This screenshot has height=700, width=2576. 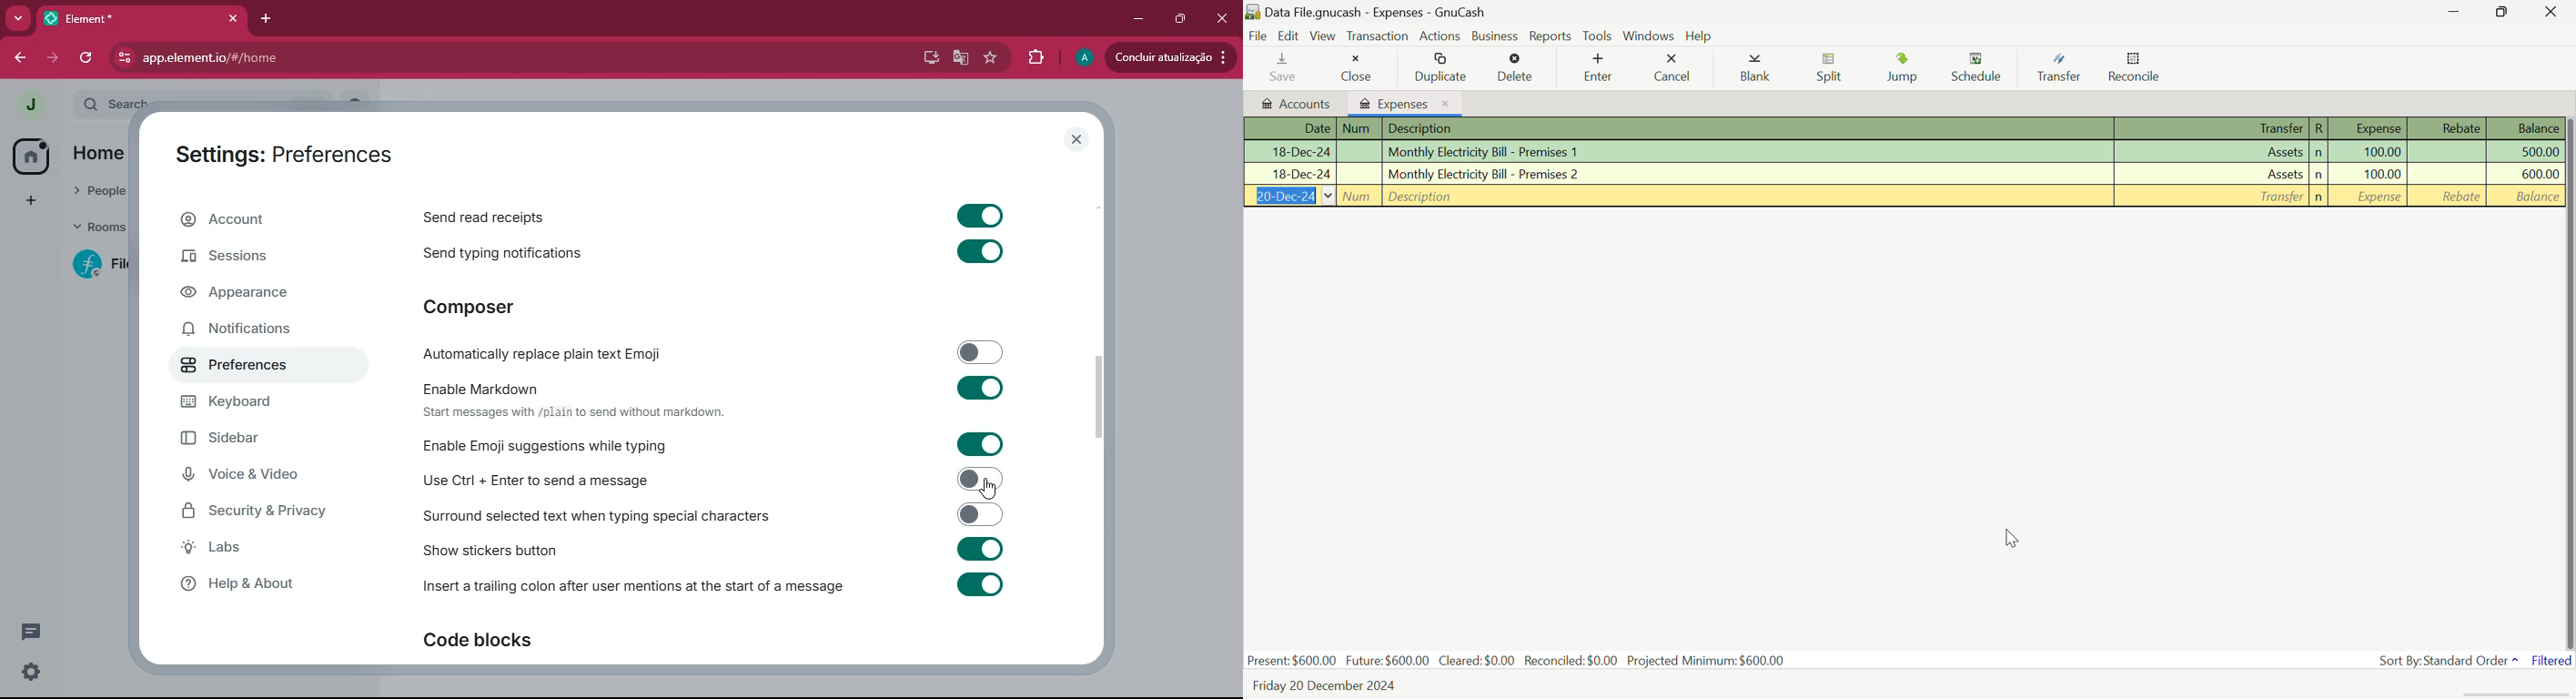 What do you see at coordinates (486, 388) in the screenshot?
I see `enable markdown` at bounding box center [486, 388].